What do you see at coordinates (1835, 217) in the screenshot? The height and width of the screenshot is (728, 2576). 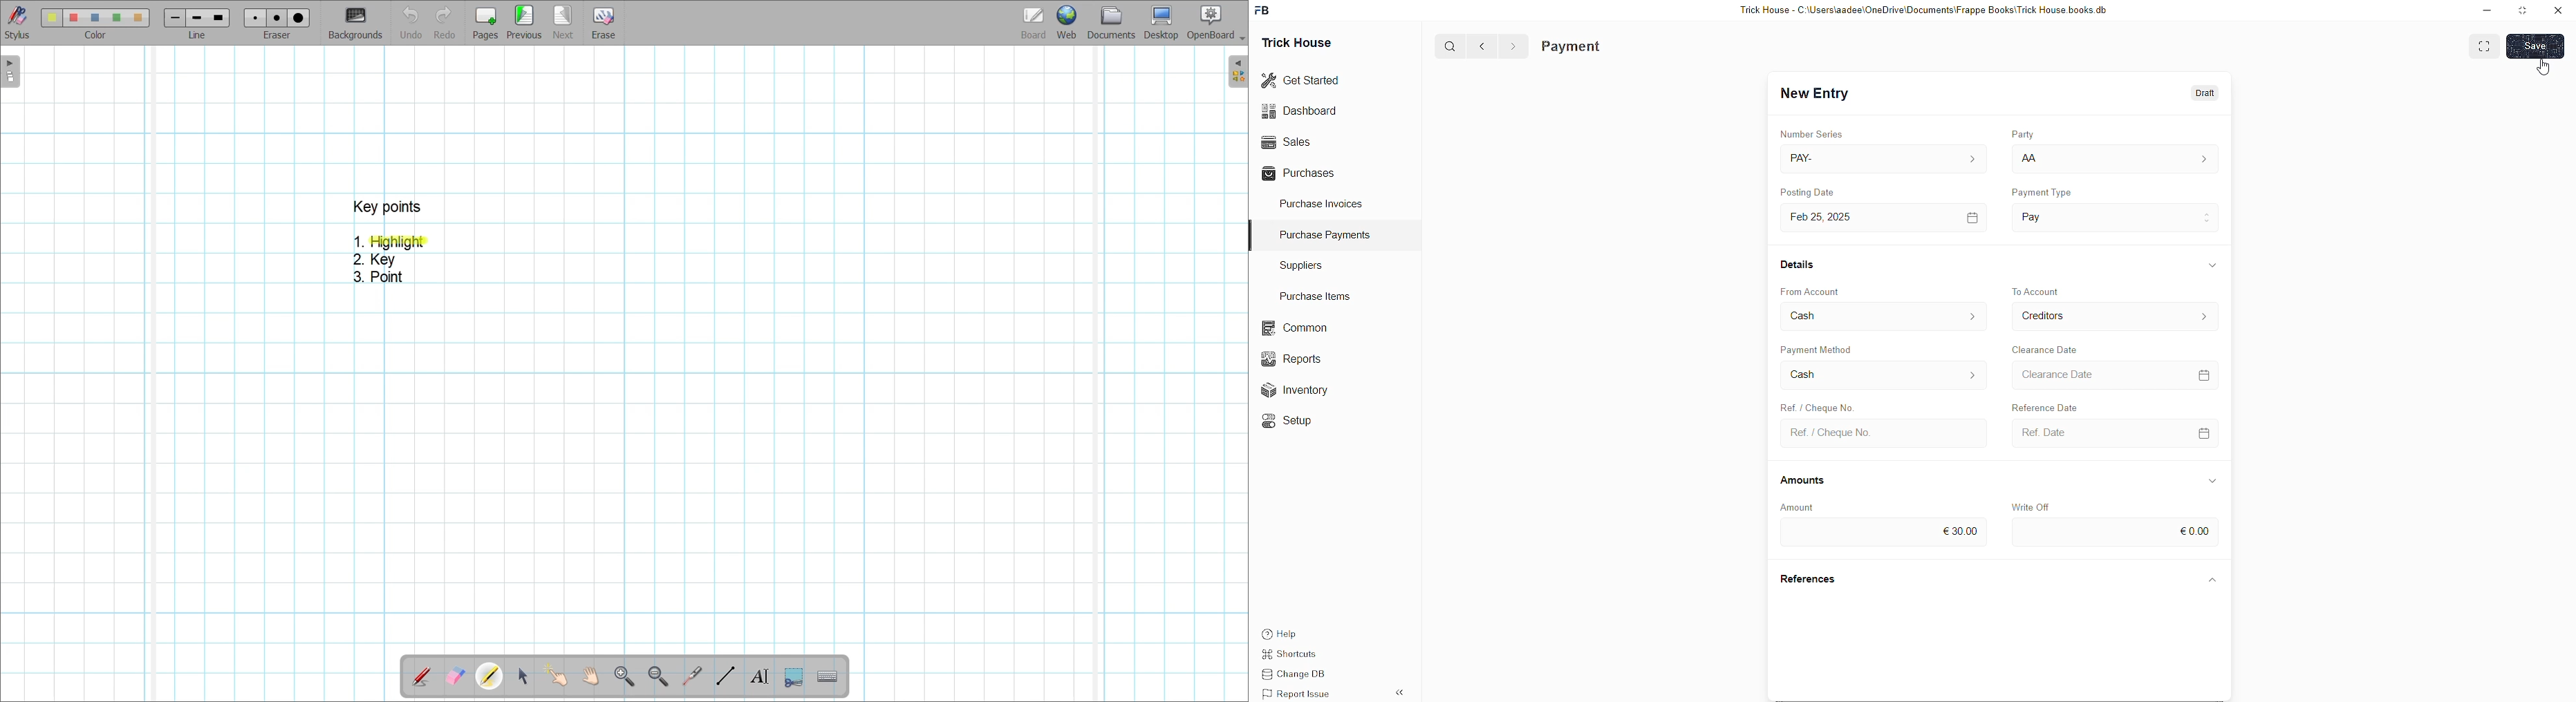 I see `Feb 25,2025` at bounding box center [1835, 217].